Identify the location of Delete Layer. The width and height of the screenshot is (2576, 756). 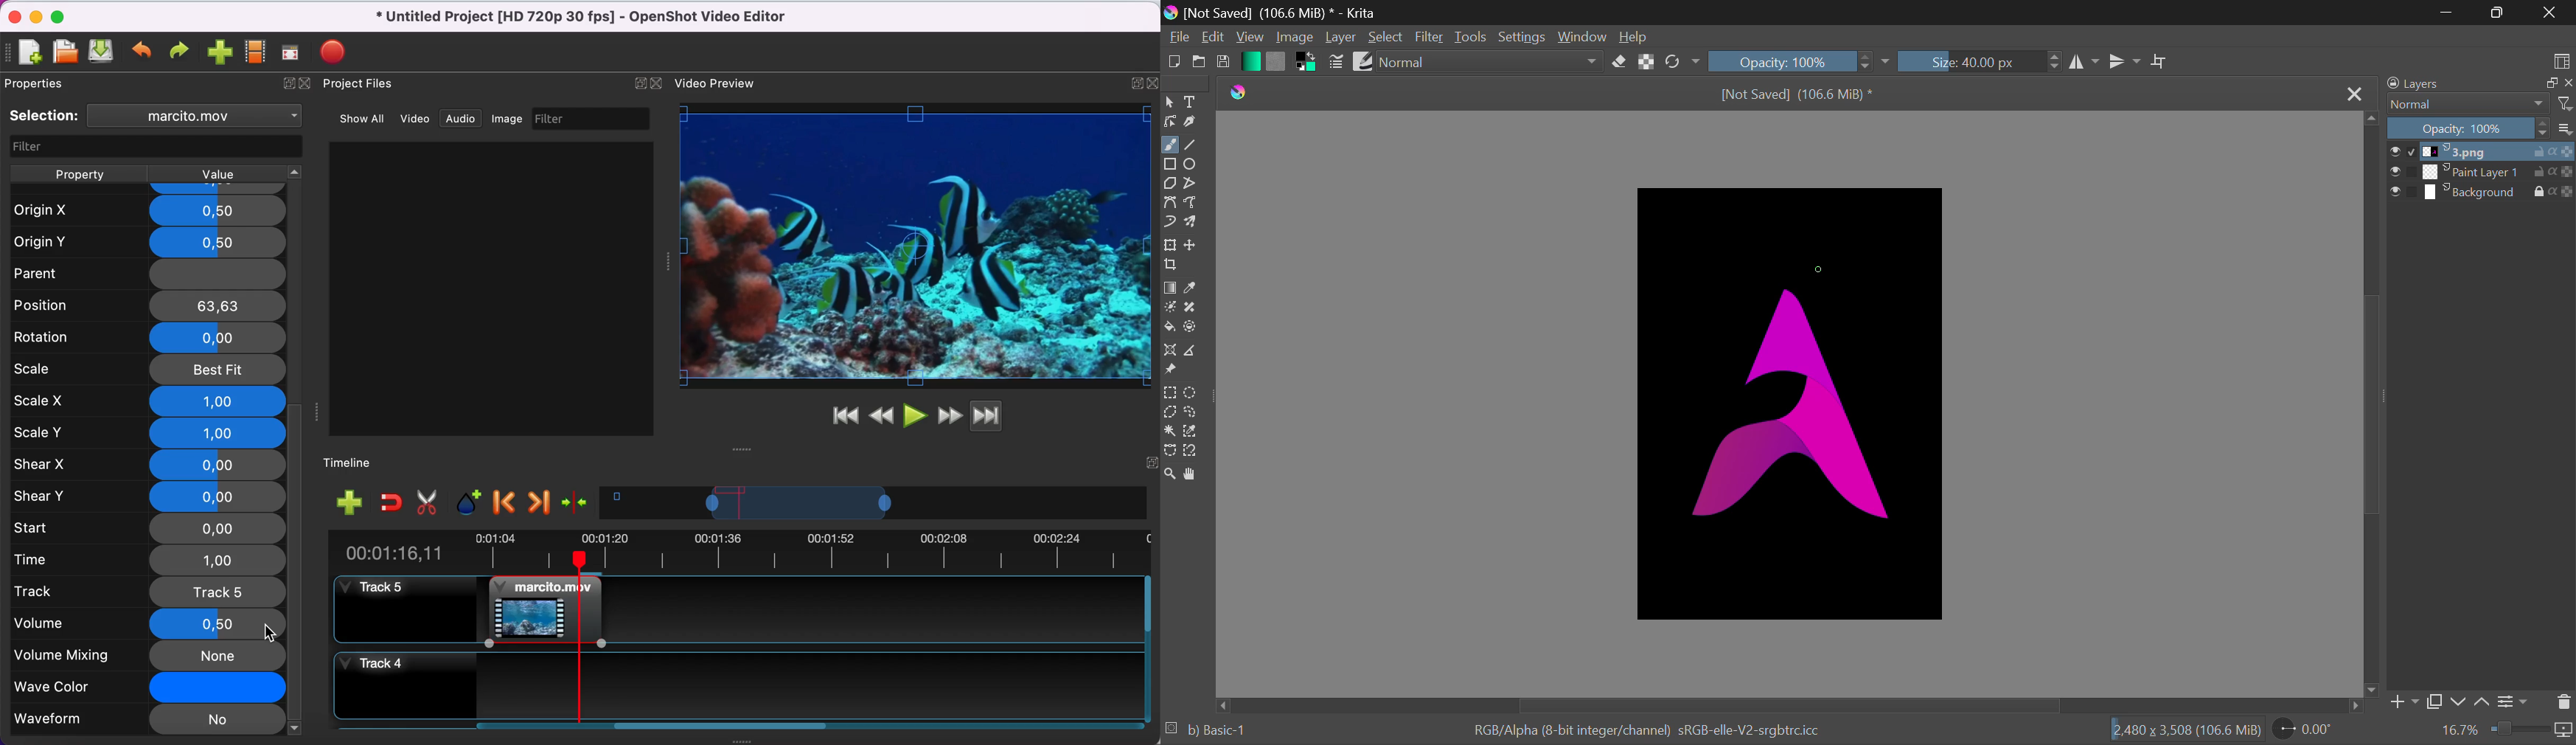
(2563, 701).